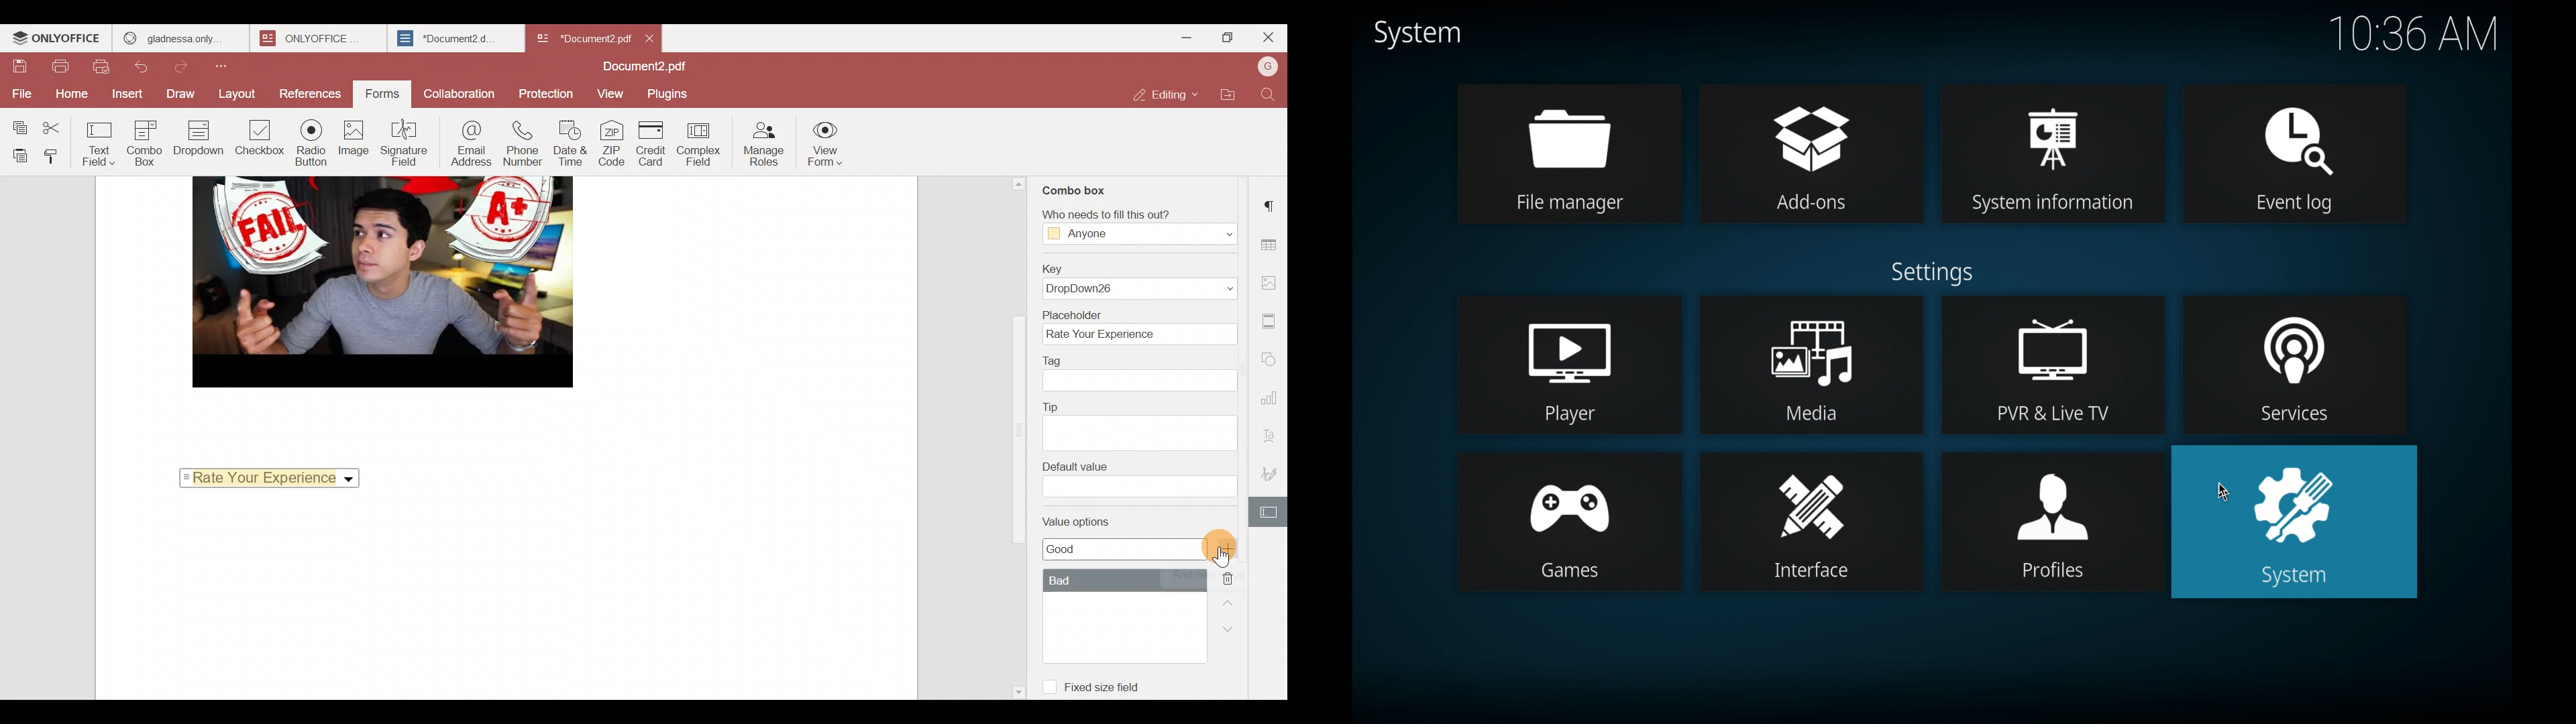 The height and width of the screenshot is (728, 2576). What do you see at coordinates (1176, 40) in the screenshot?
I see `Minimize` at bounding box center [1176, 40].